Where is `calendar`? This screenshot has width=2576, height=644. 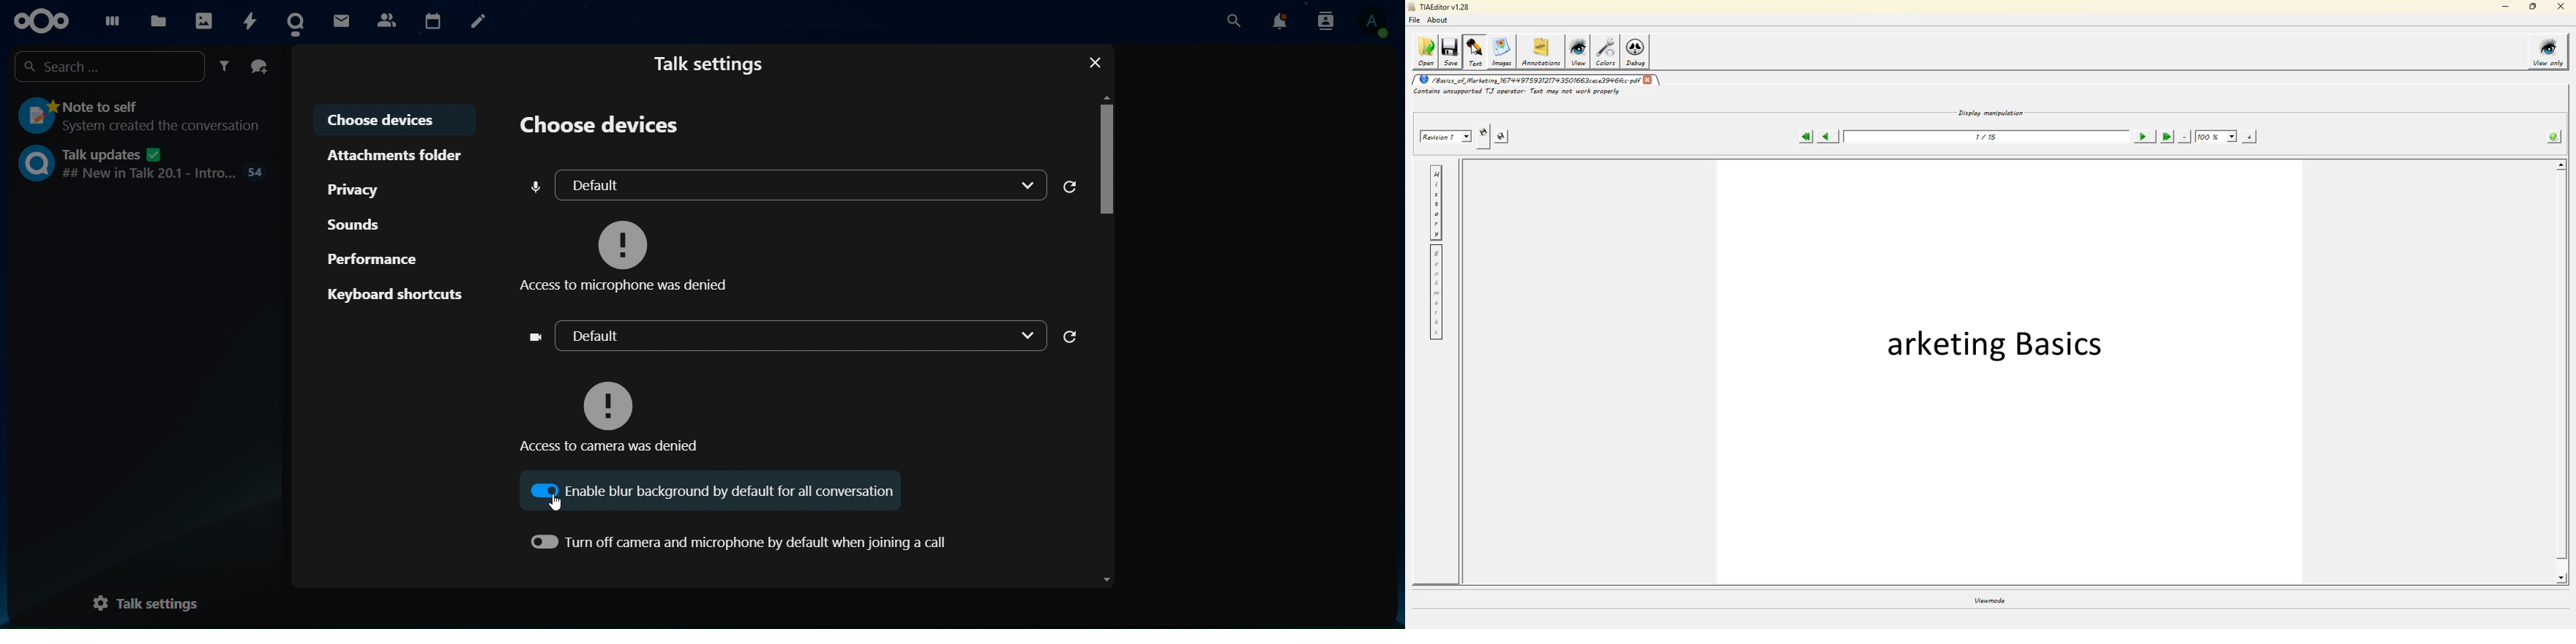
calendar is located at coordinates (432, 18).